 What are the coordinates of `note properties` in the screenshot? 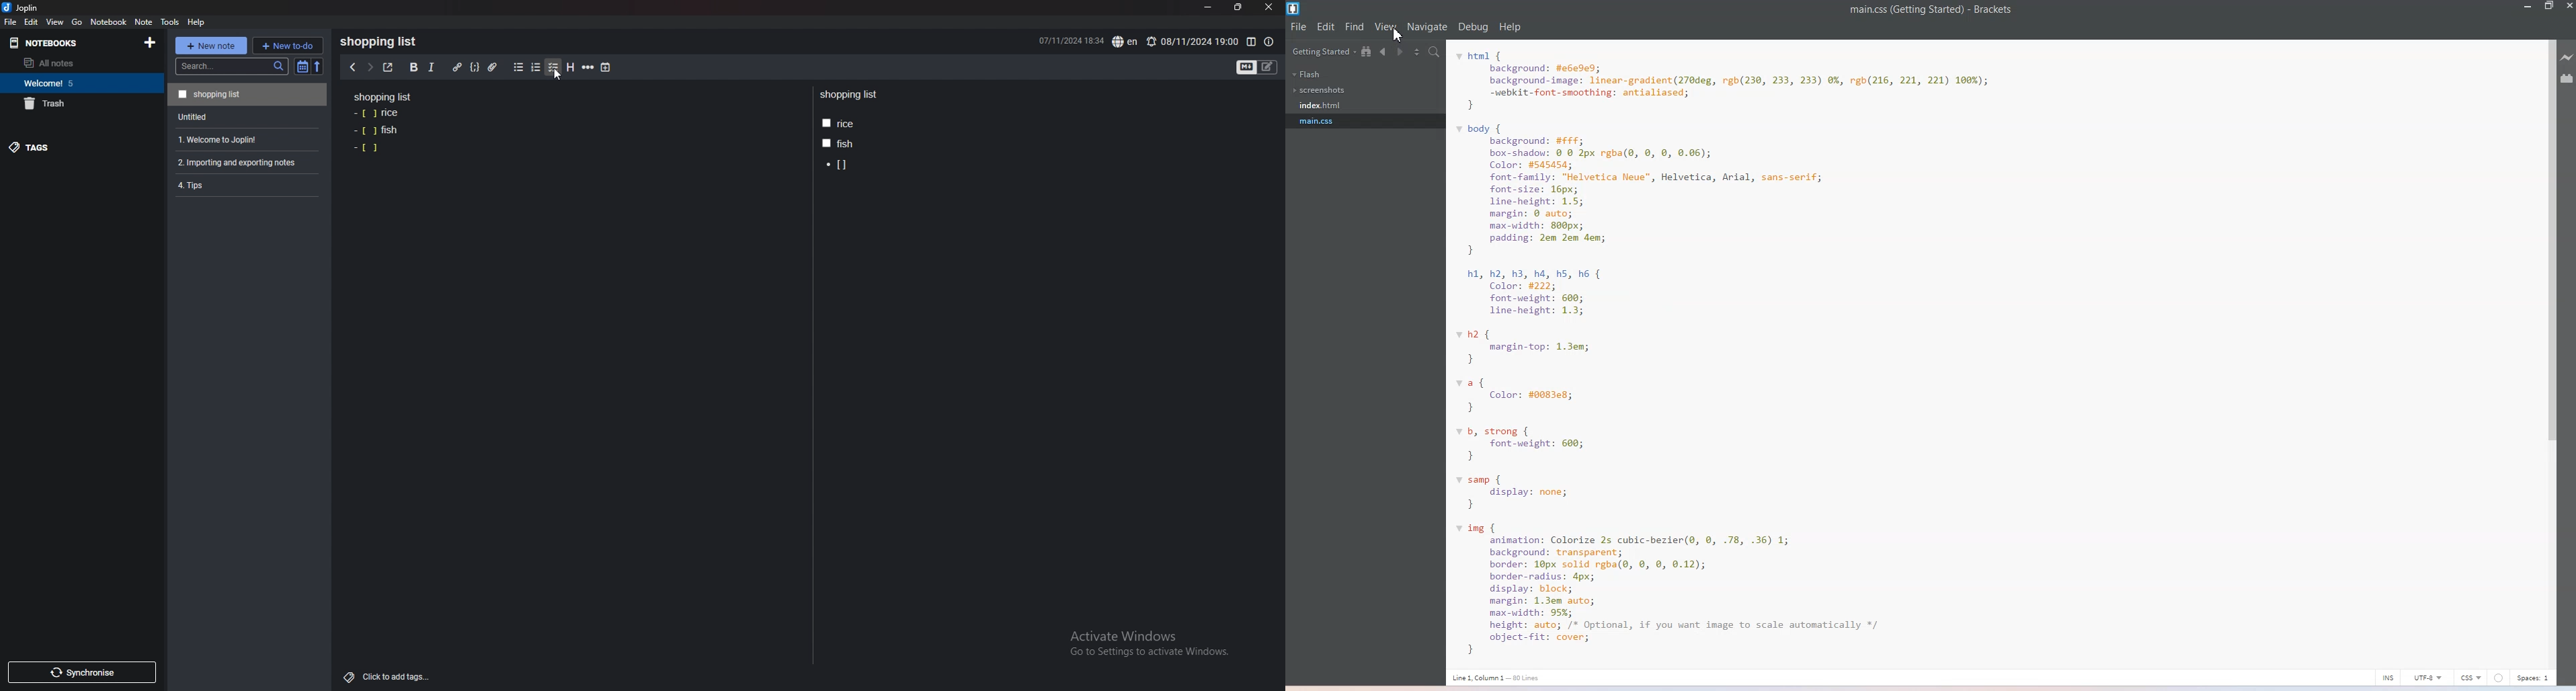 It's located at (1269, 42).